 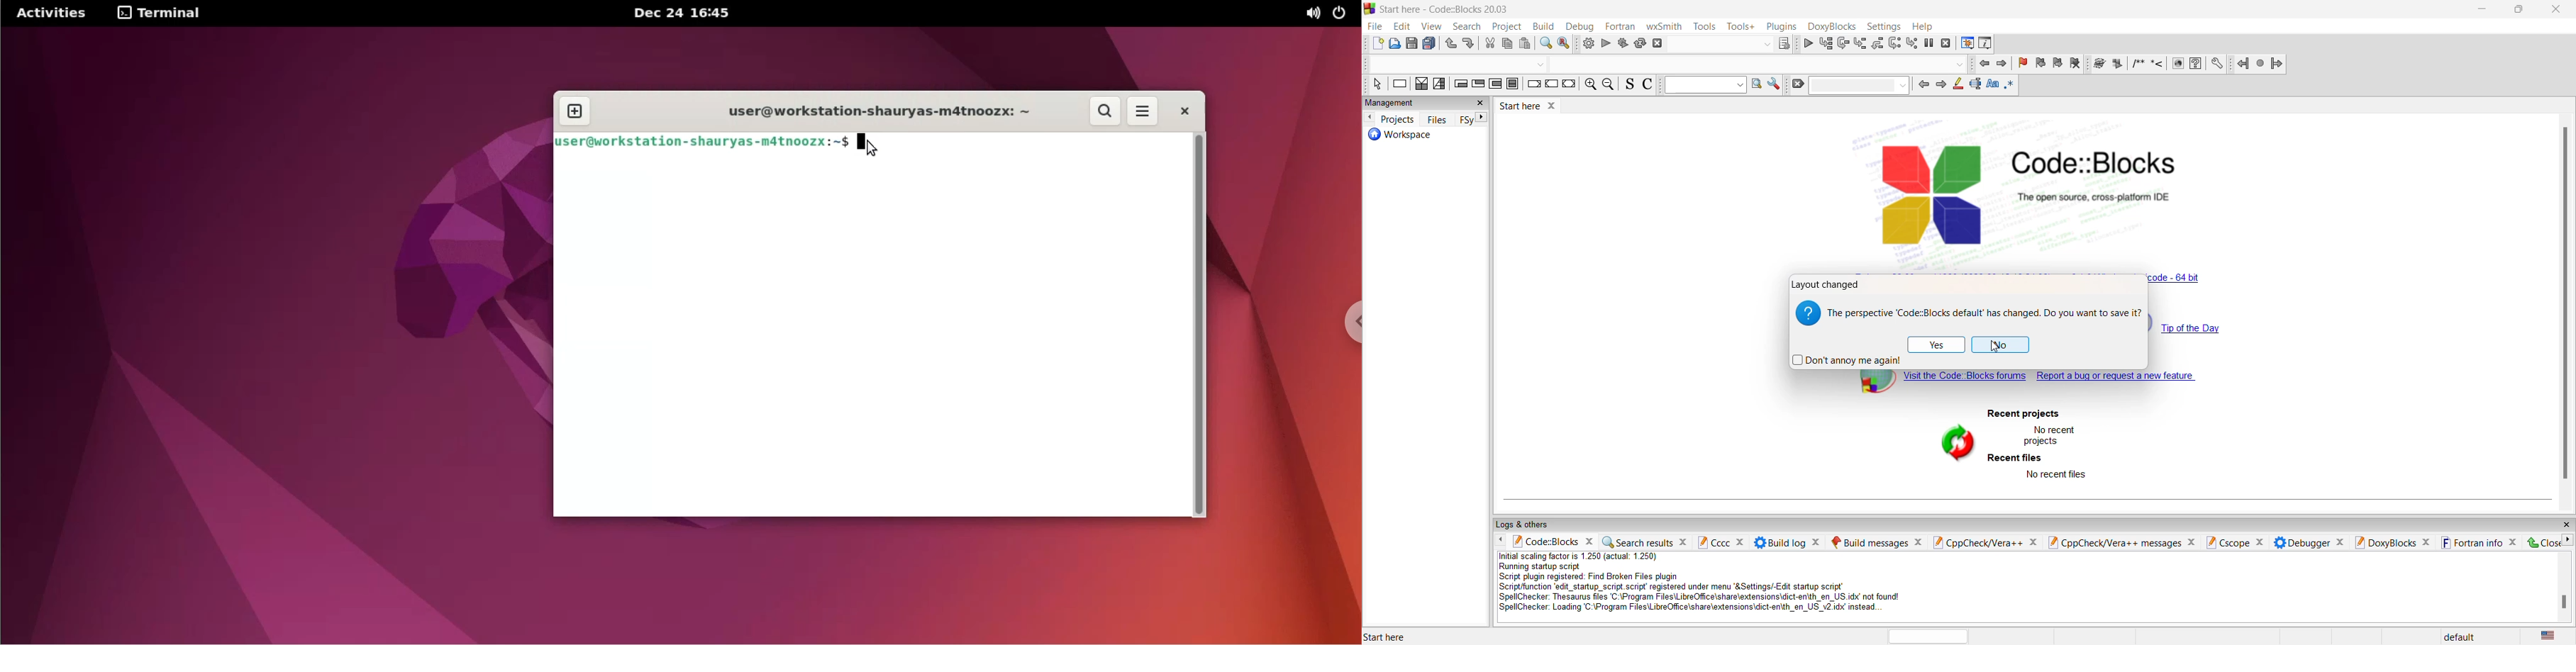 What do you see at coordinates (1895, 44) in the screenshot?
I see `next instruction` at bounding box center [1895, 44].